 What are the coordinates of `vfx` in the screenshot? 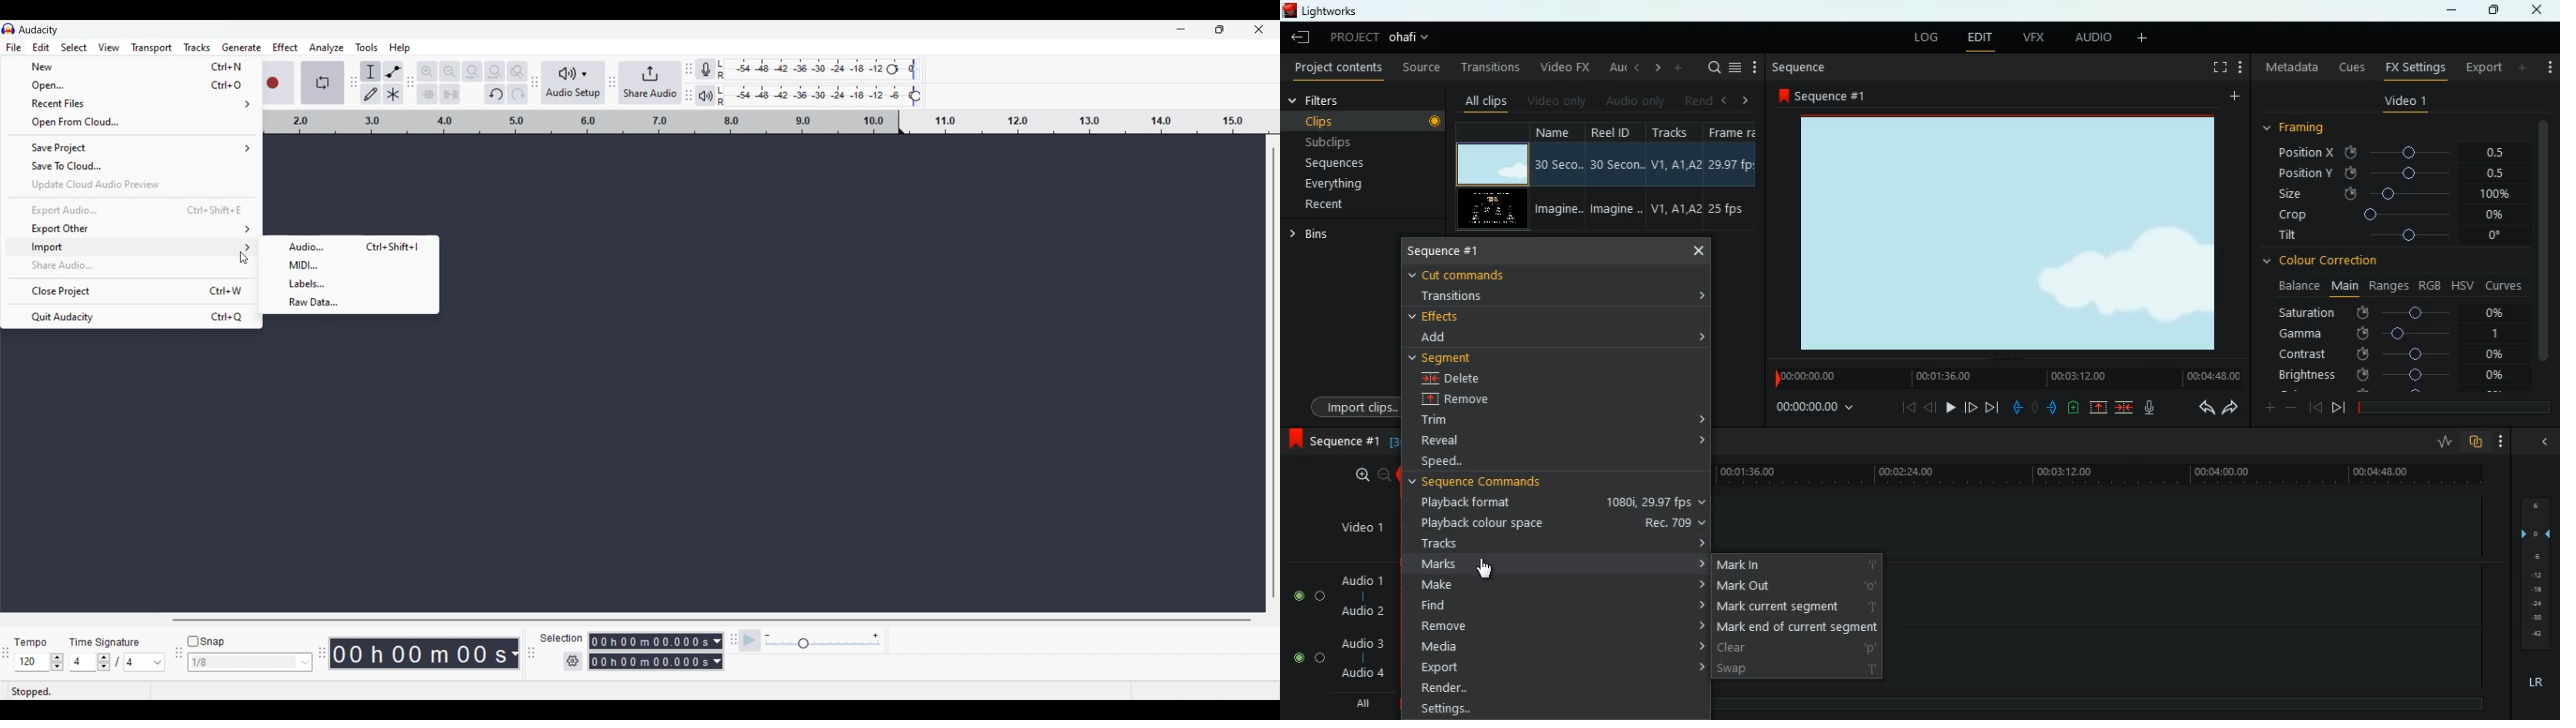 It's located at (2030, 38).